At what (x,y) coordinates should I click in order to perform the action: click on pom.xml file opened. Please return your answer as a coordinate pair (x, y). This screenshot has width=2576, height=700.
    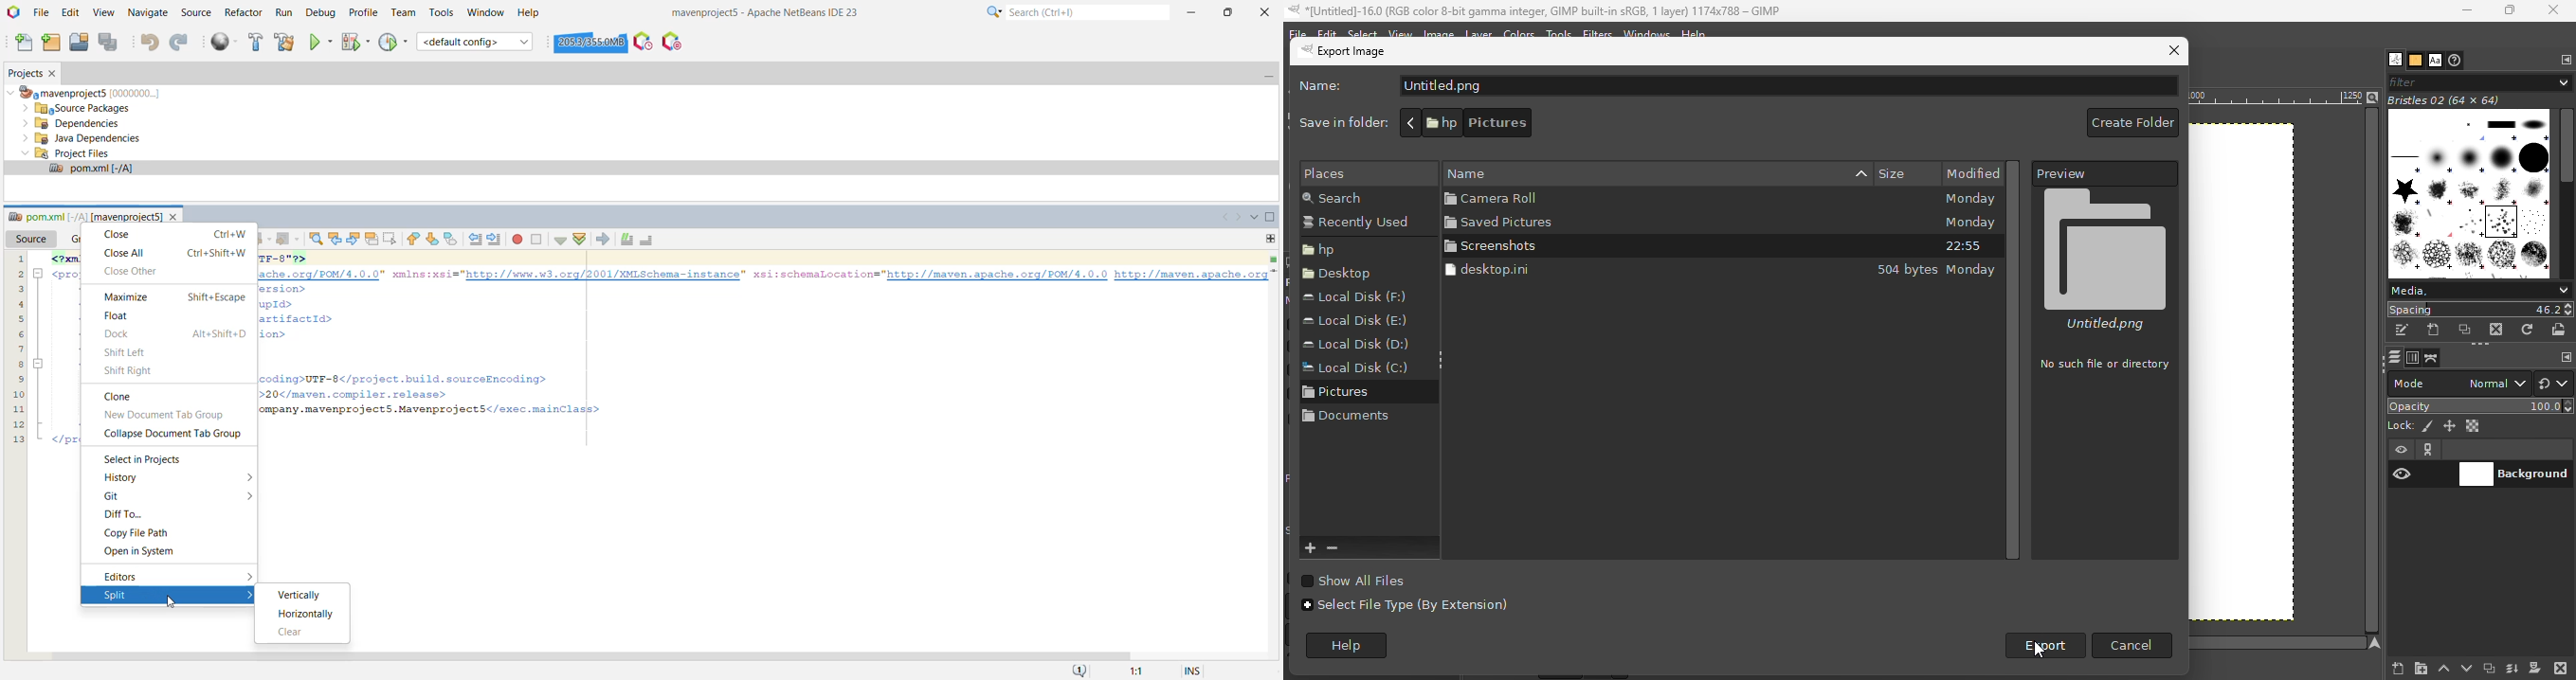
    Looking at the image, I should click on (640, 170).